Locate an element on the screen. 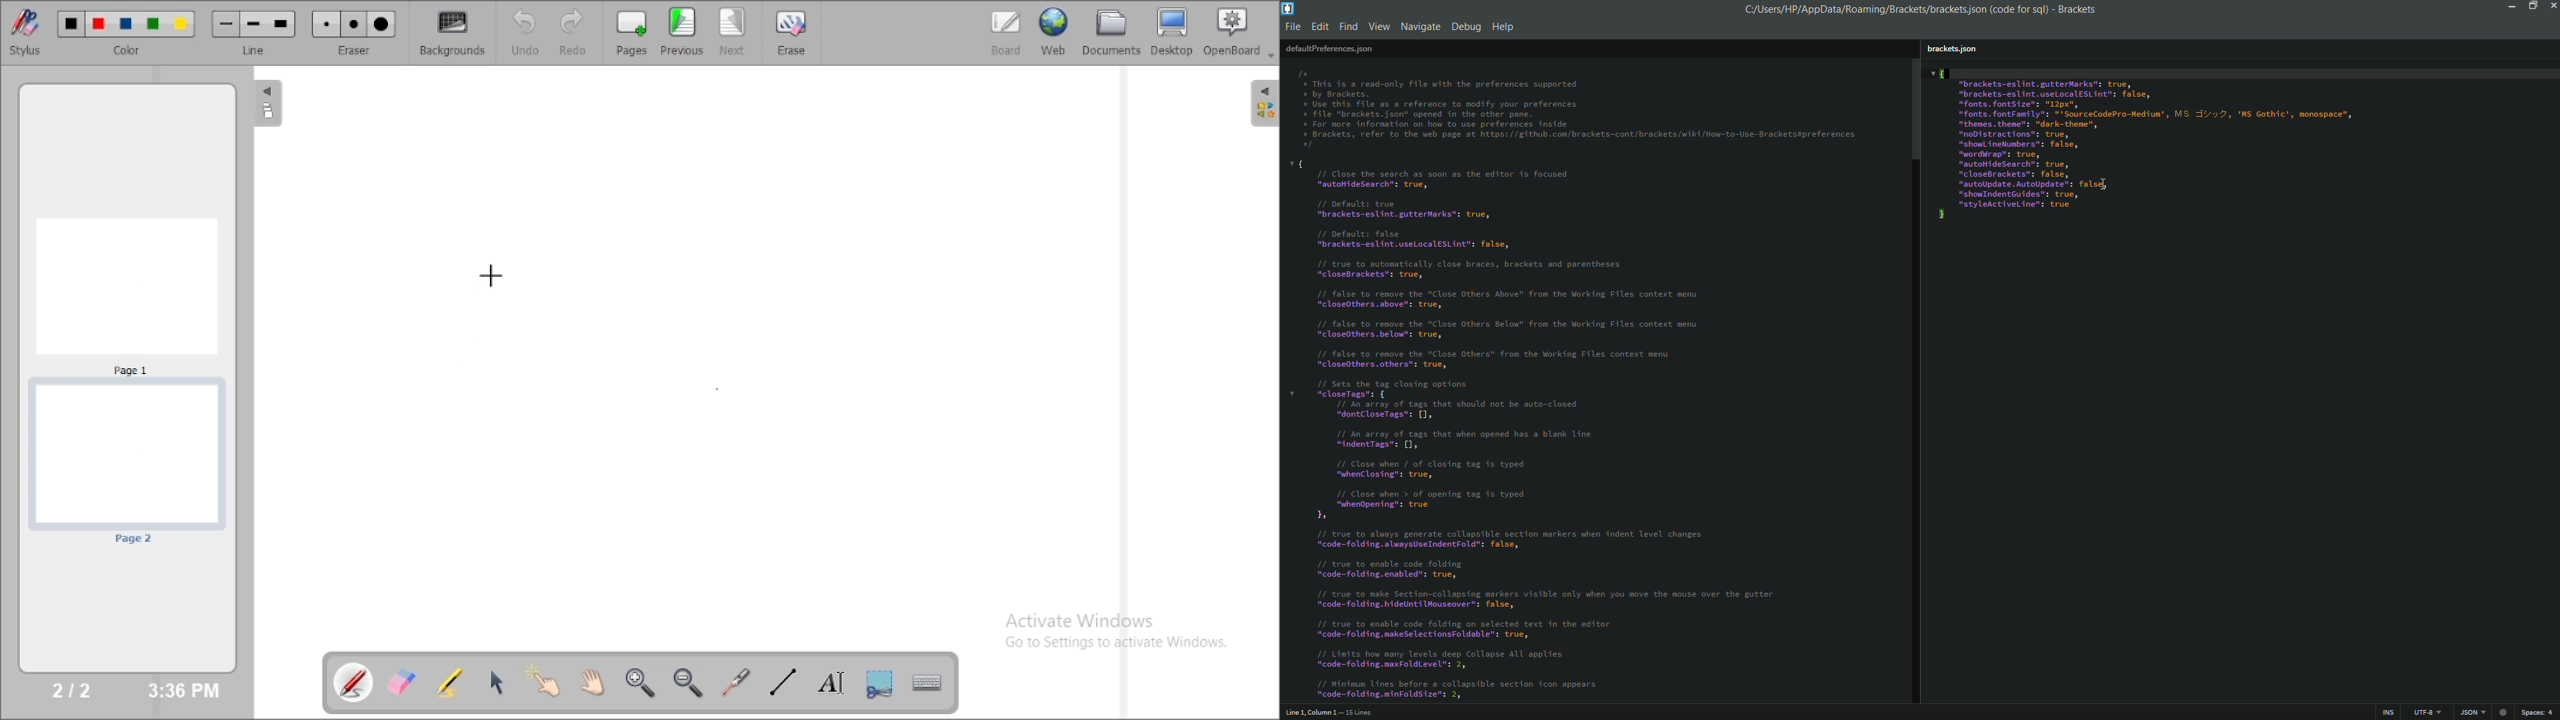 The height and width of the screenshot is (728, 2576). Line 1, Column 1 — 31 Lines. is located at coordinates (1329, 711).